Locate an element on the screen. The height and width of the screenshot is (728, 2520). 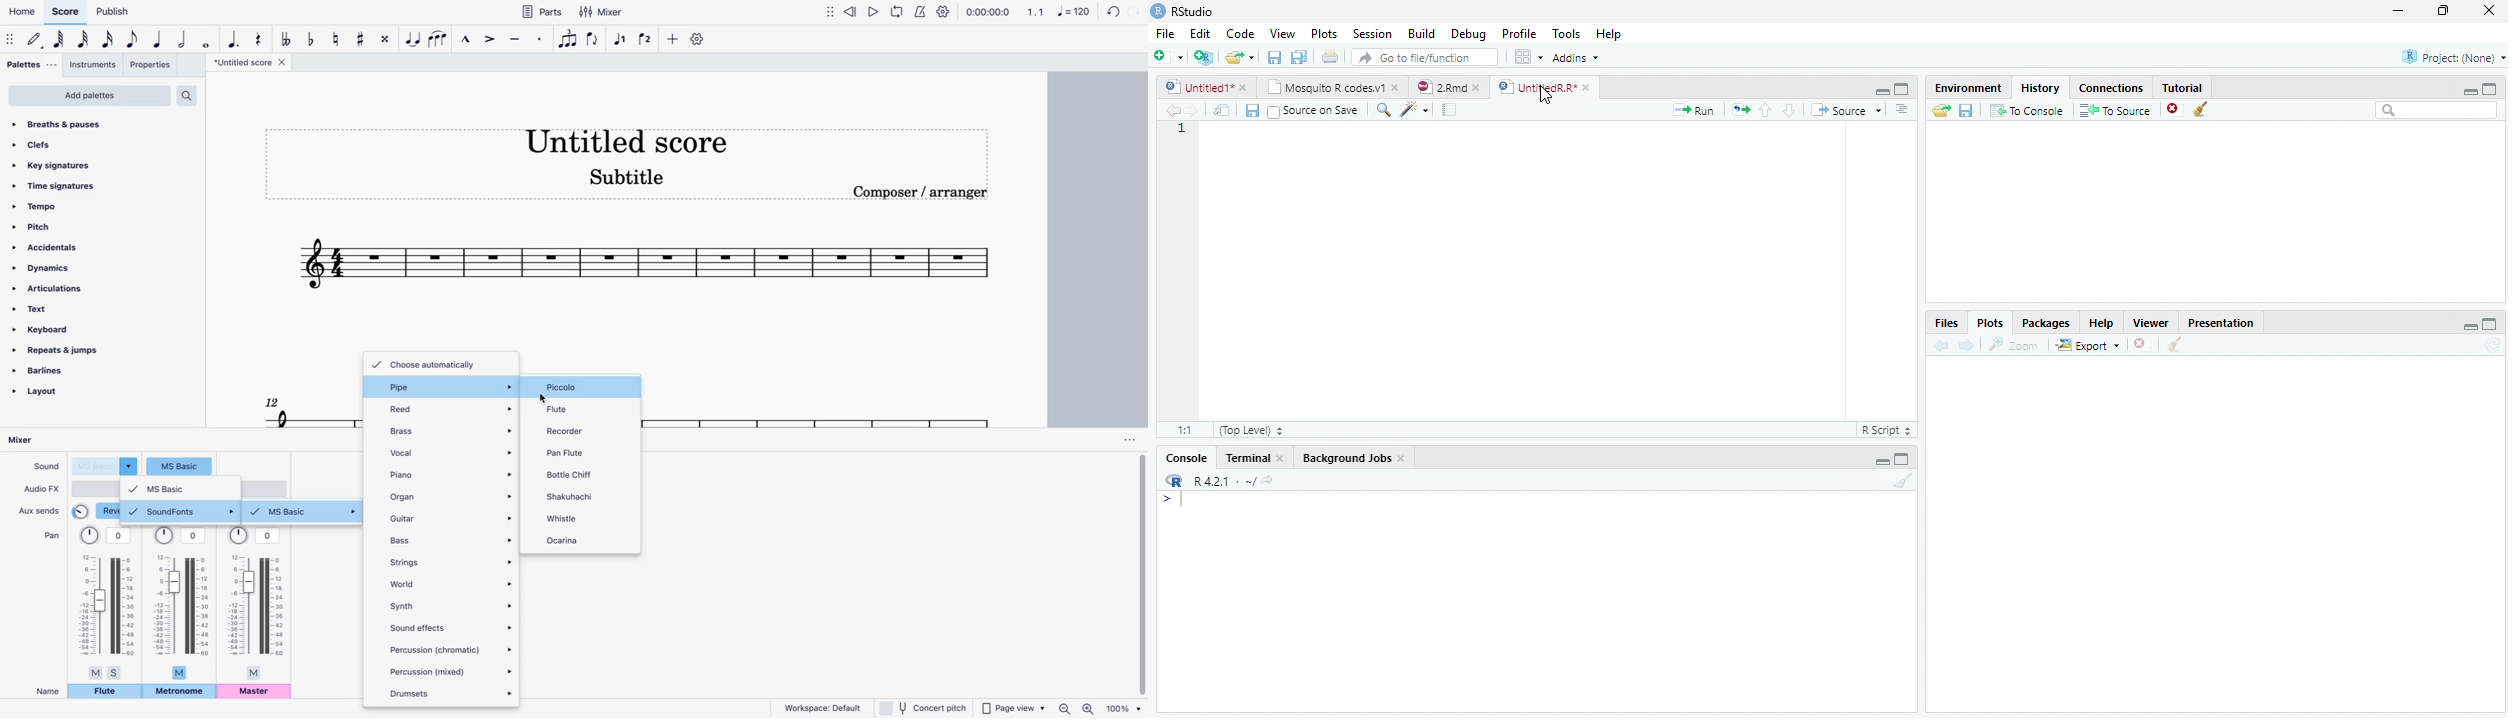
Run is located at coordinates (1700, 113).